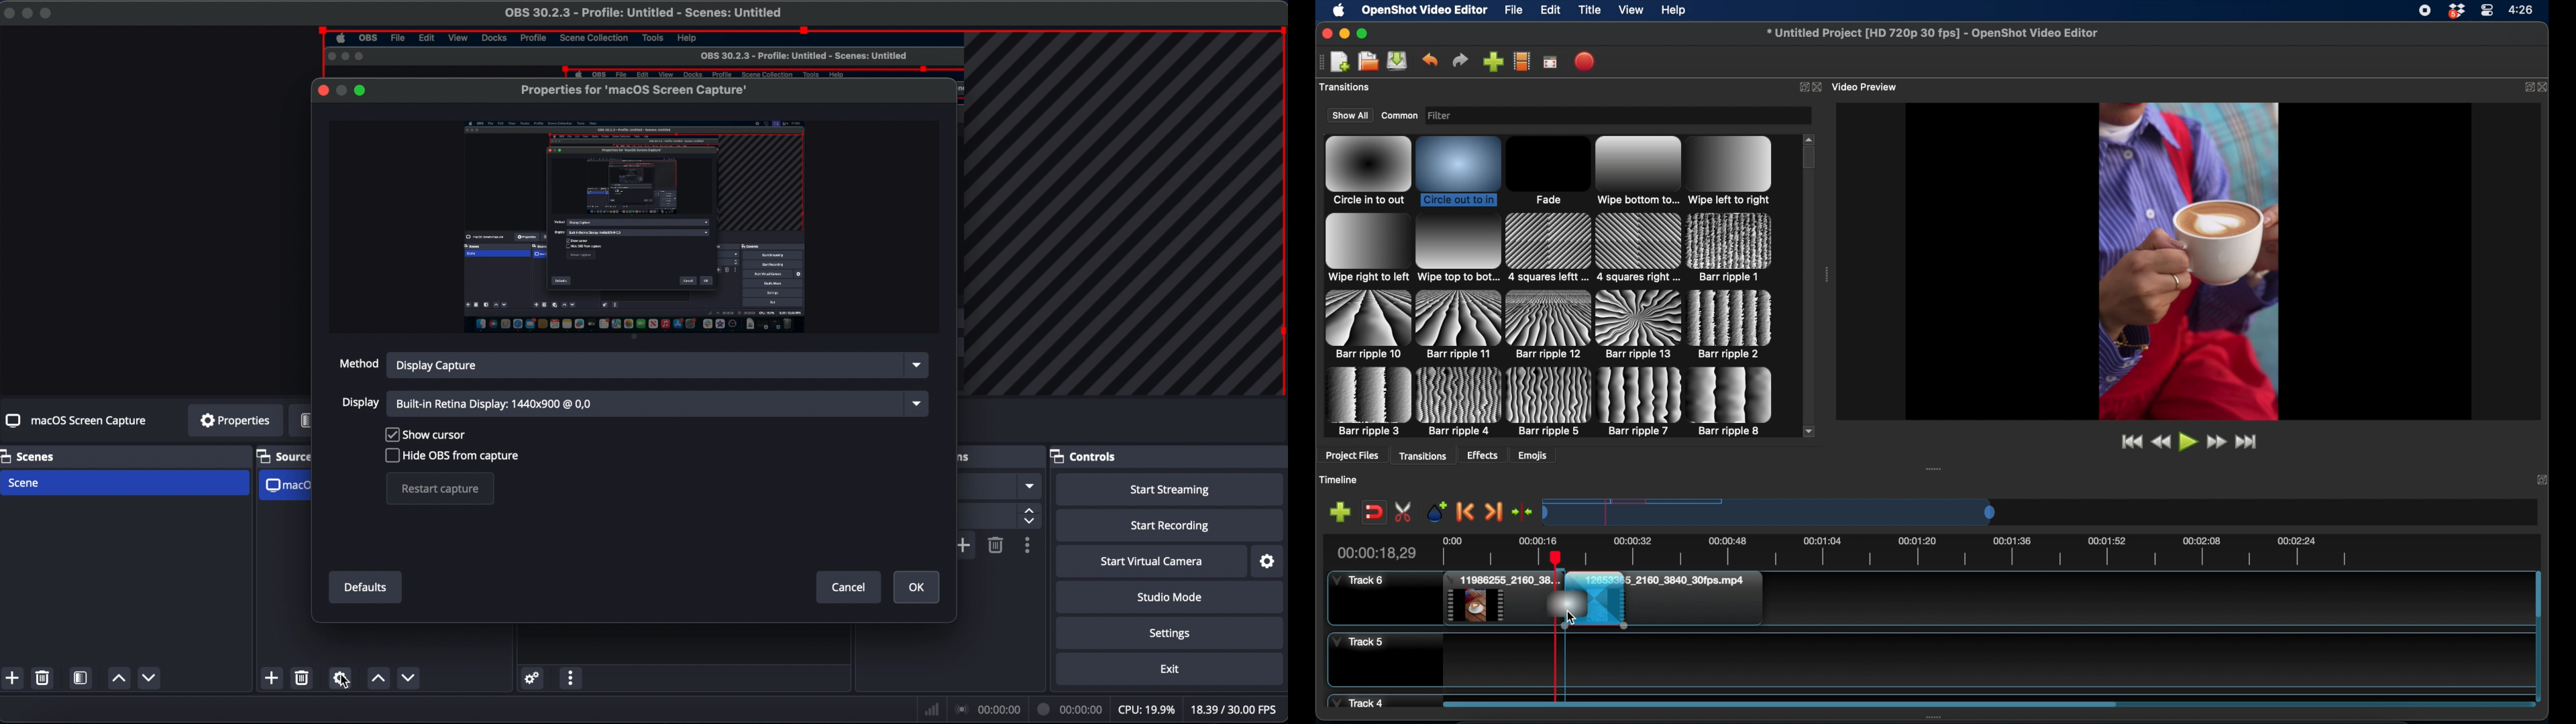 The width and height of the screenshot is (2576, 728). What do you see at coordinates (1268, 562) in the screenshot?
I see `configure virtual camera` at bounding box center [1268, 562].